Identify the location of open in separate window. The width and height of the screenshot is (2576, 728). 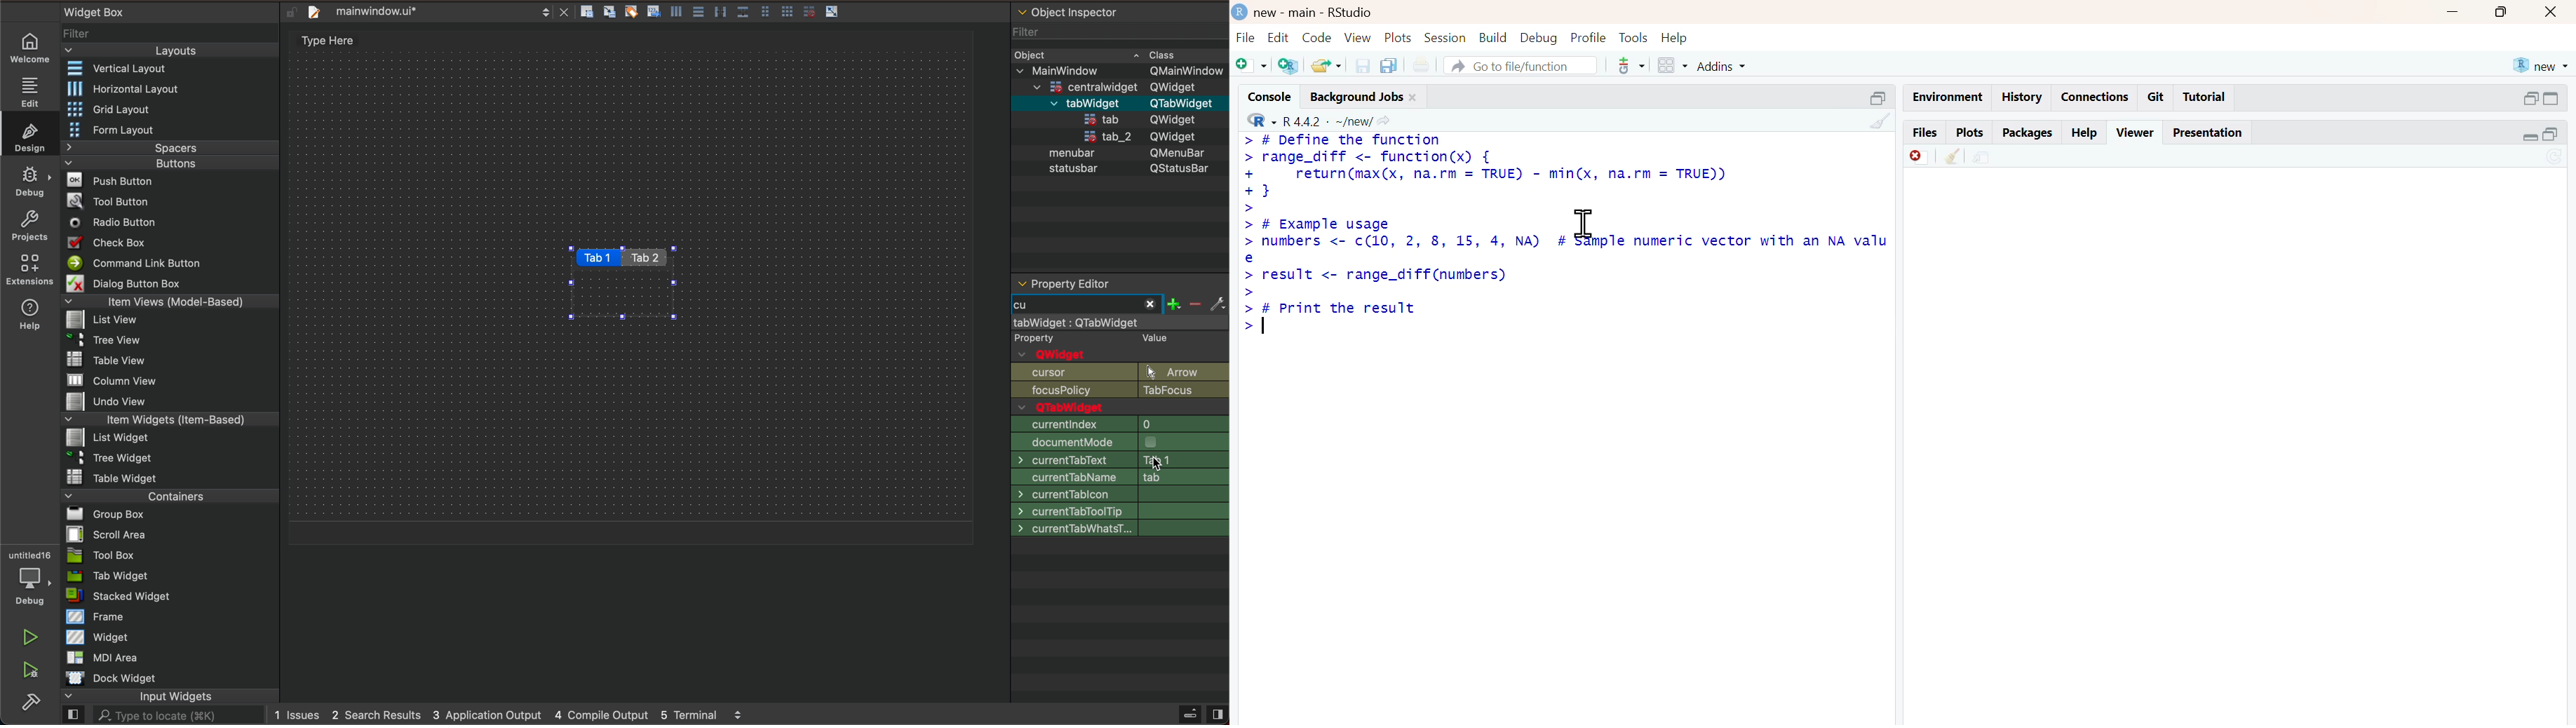
(2531, 98).